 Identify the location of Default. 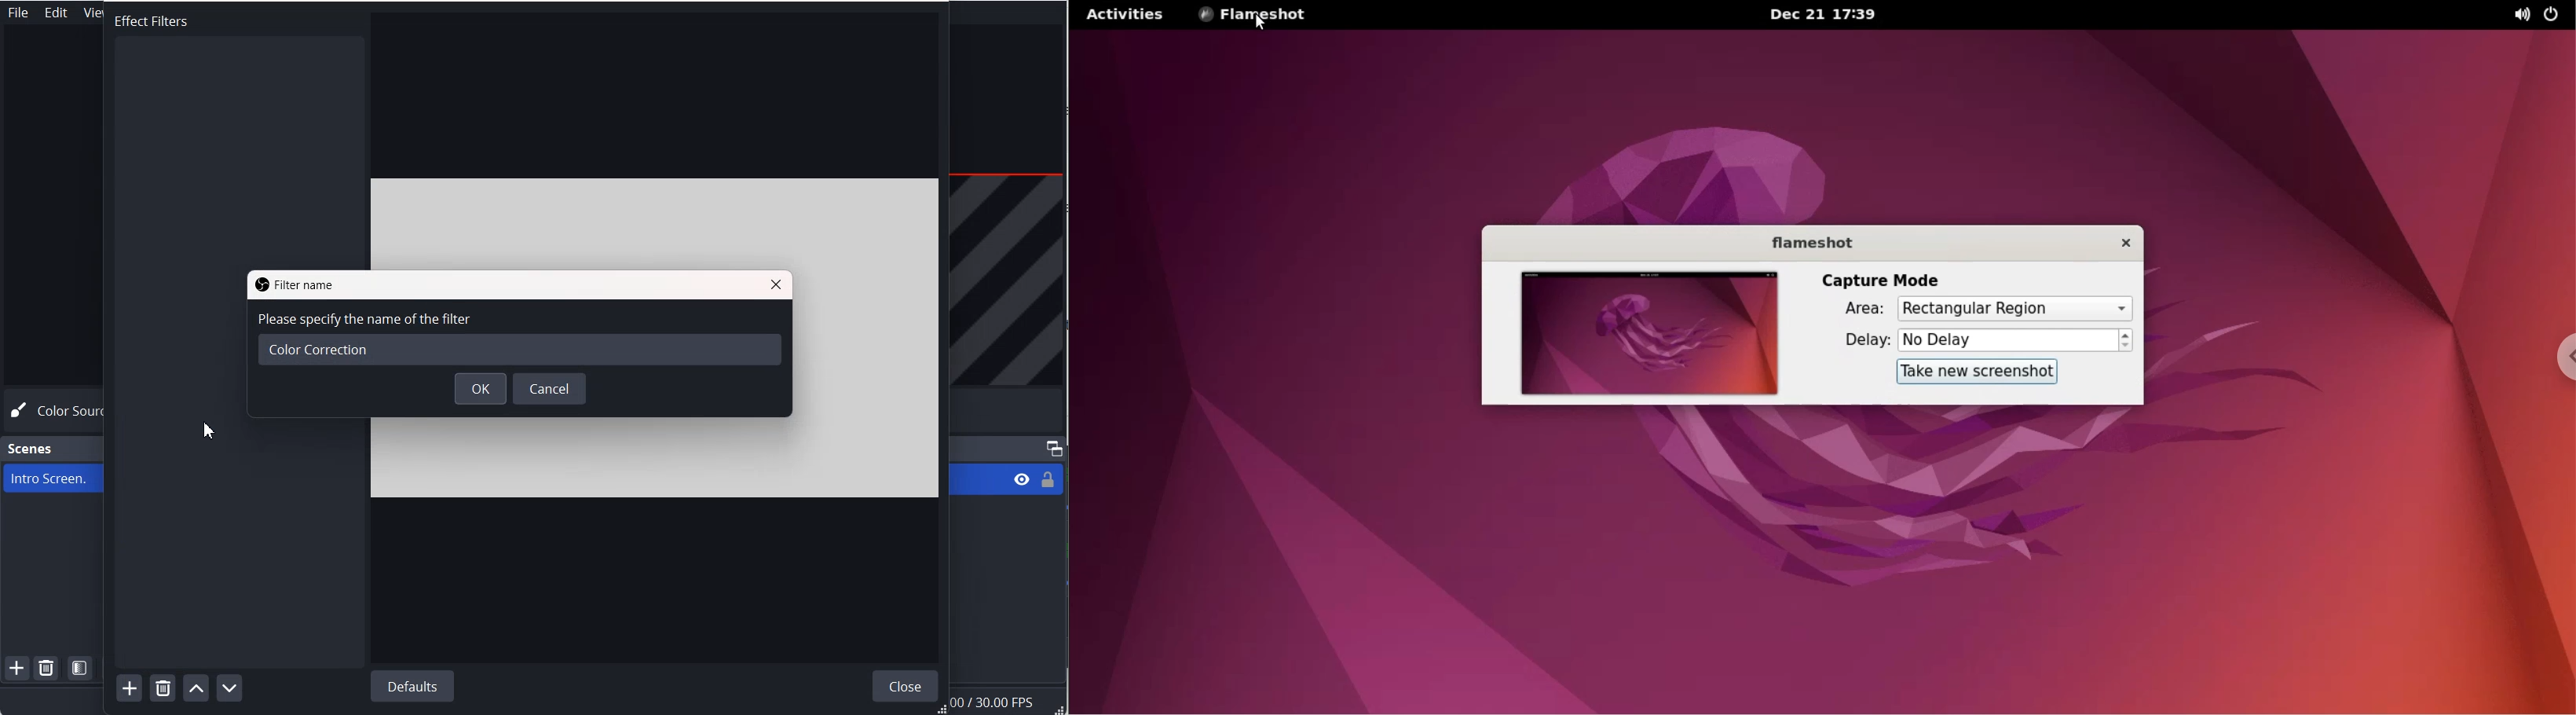
(413, 686).